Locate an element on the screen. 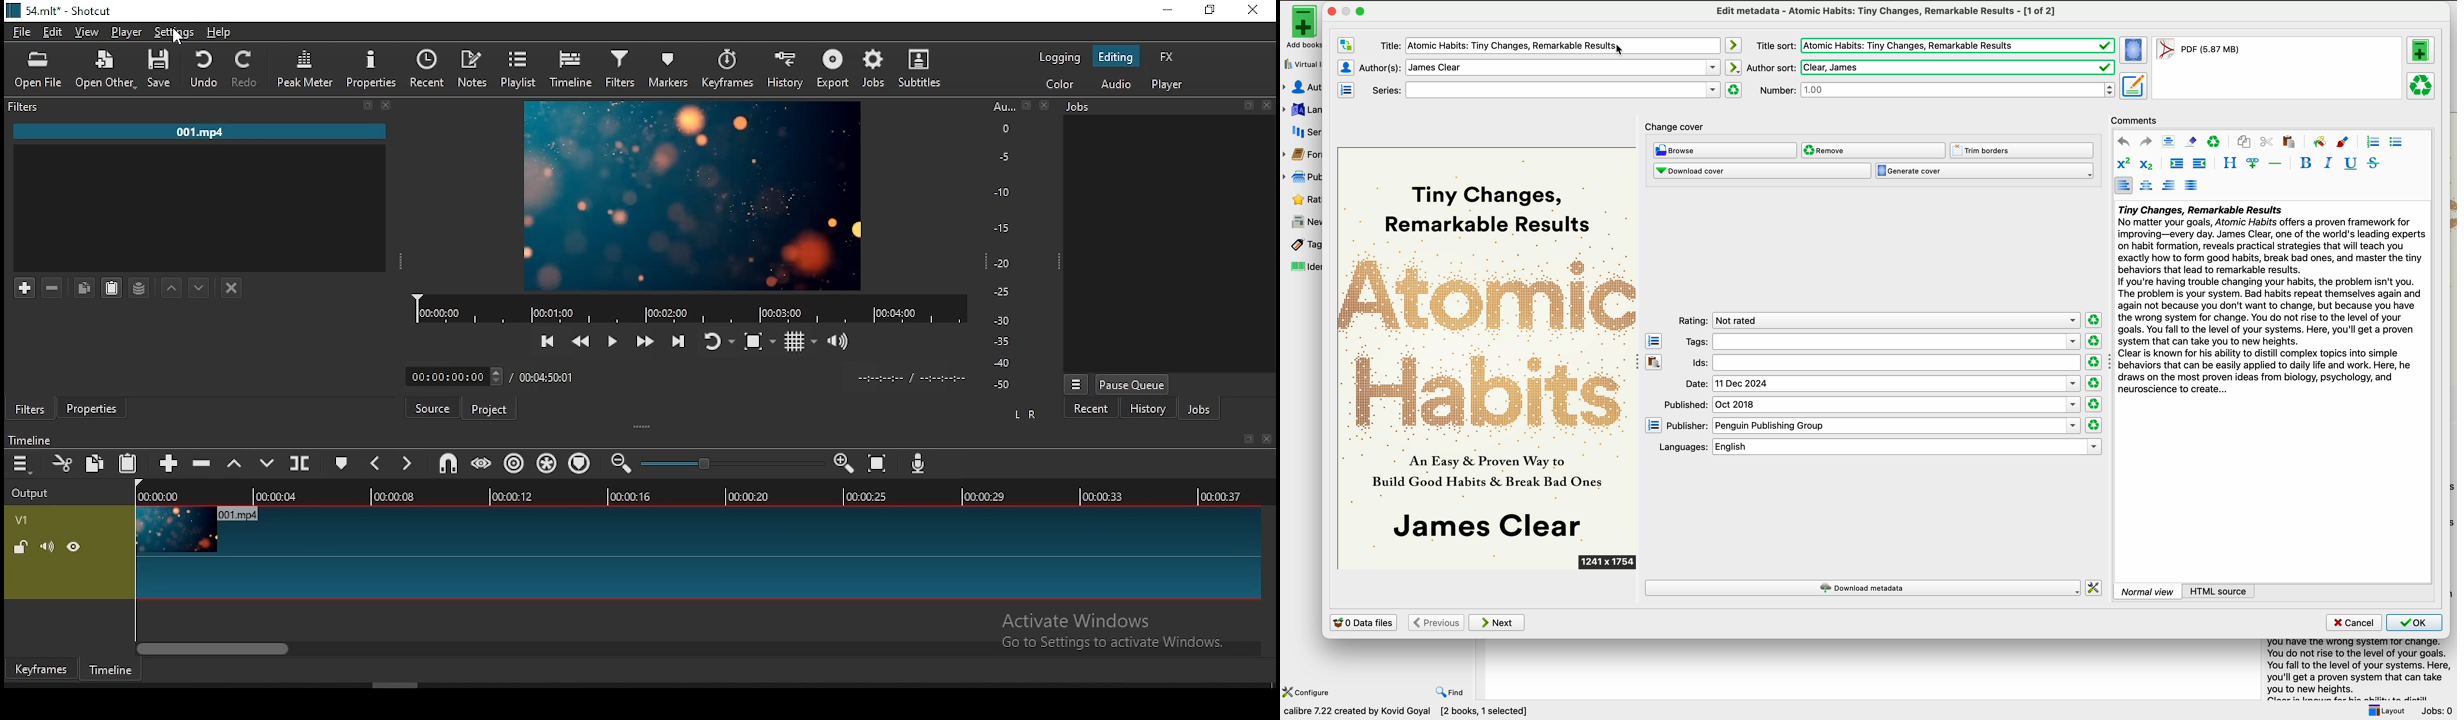  copy is located at coordinates (2246, 141).